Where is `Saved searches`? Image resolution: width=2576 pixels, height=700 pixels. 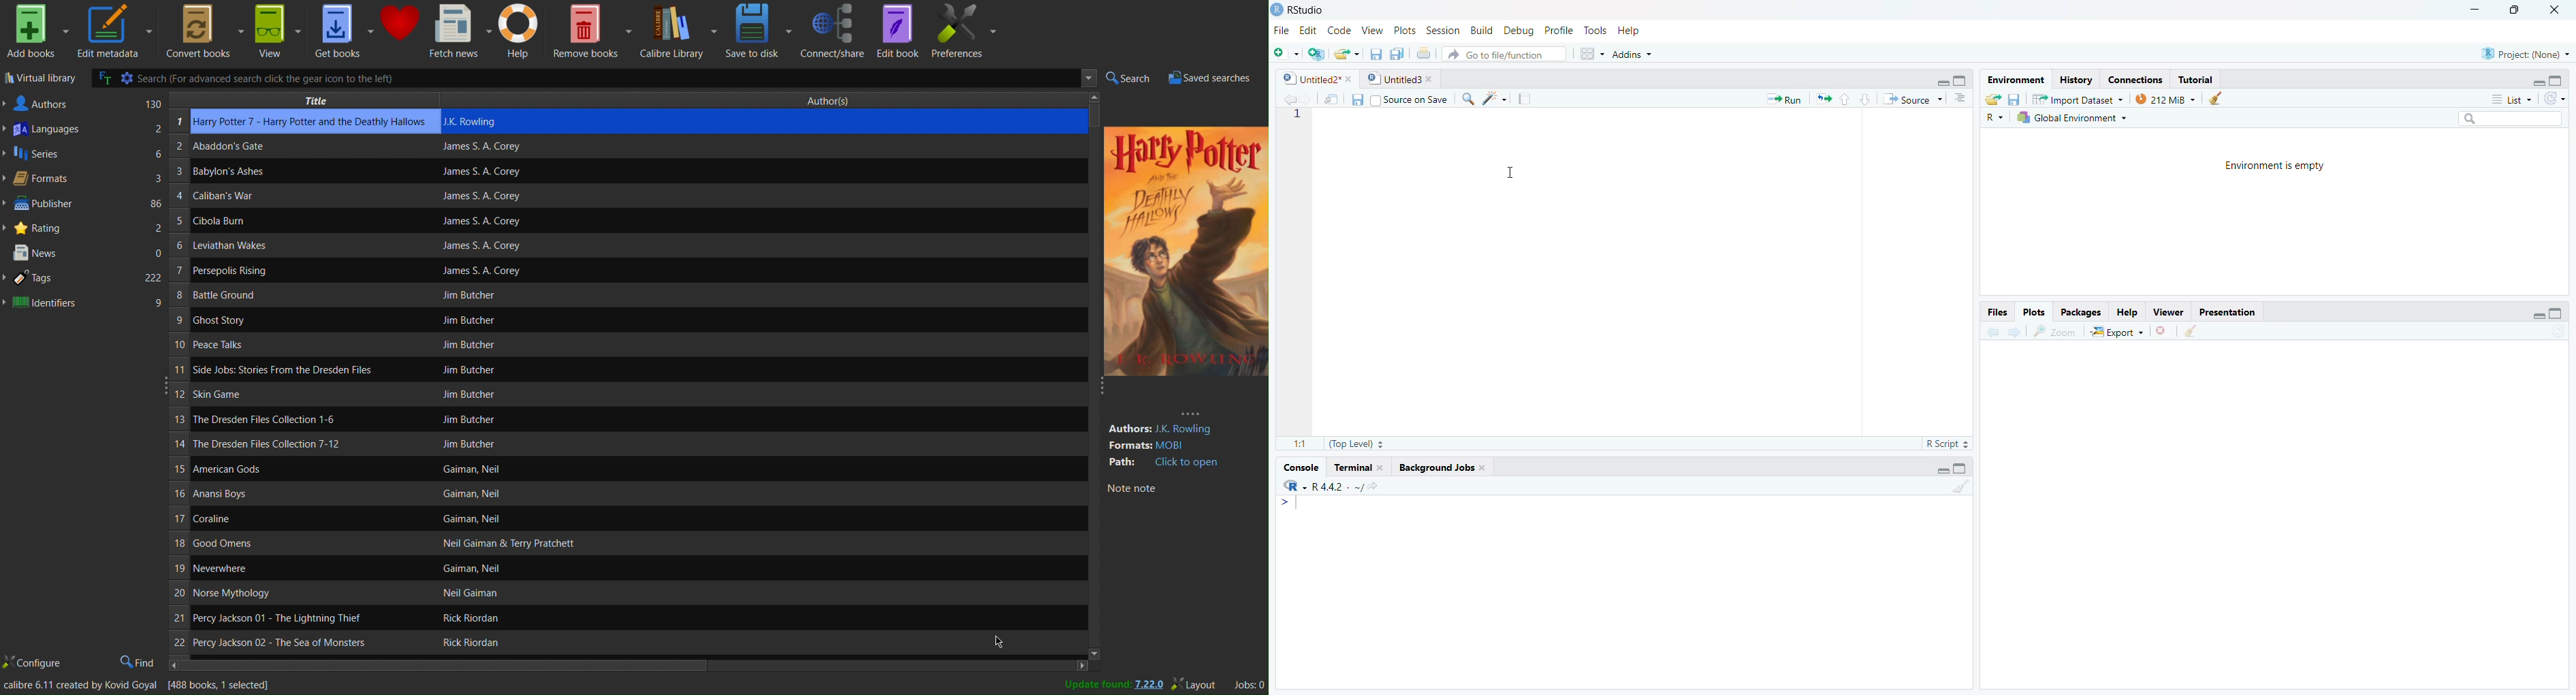 Saved searches is located at coordinates (1216, 77).